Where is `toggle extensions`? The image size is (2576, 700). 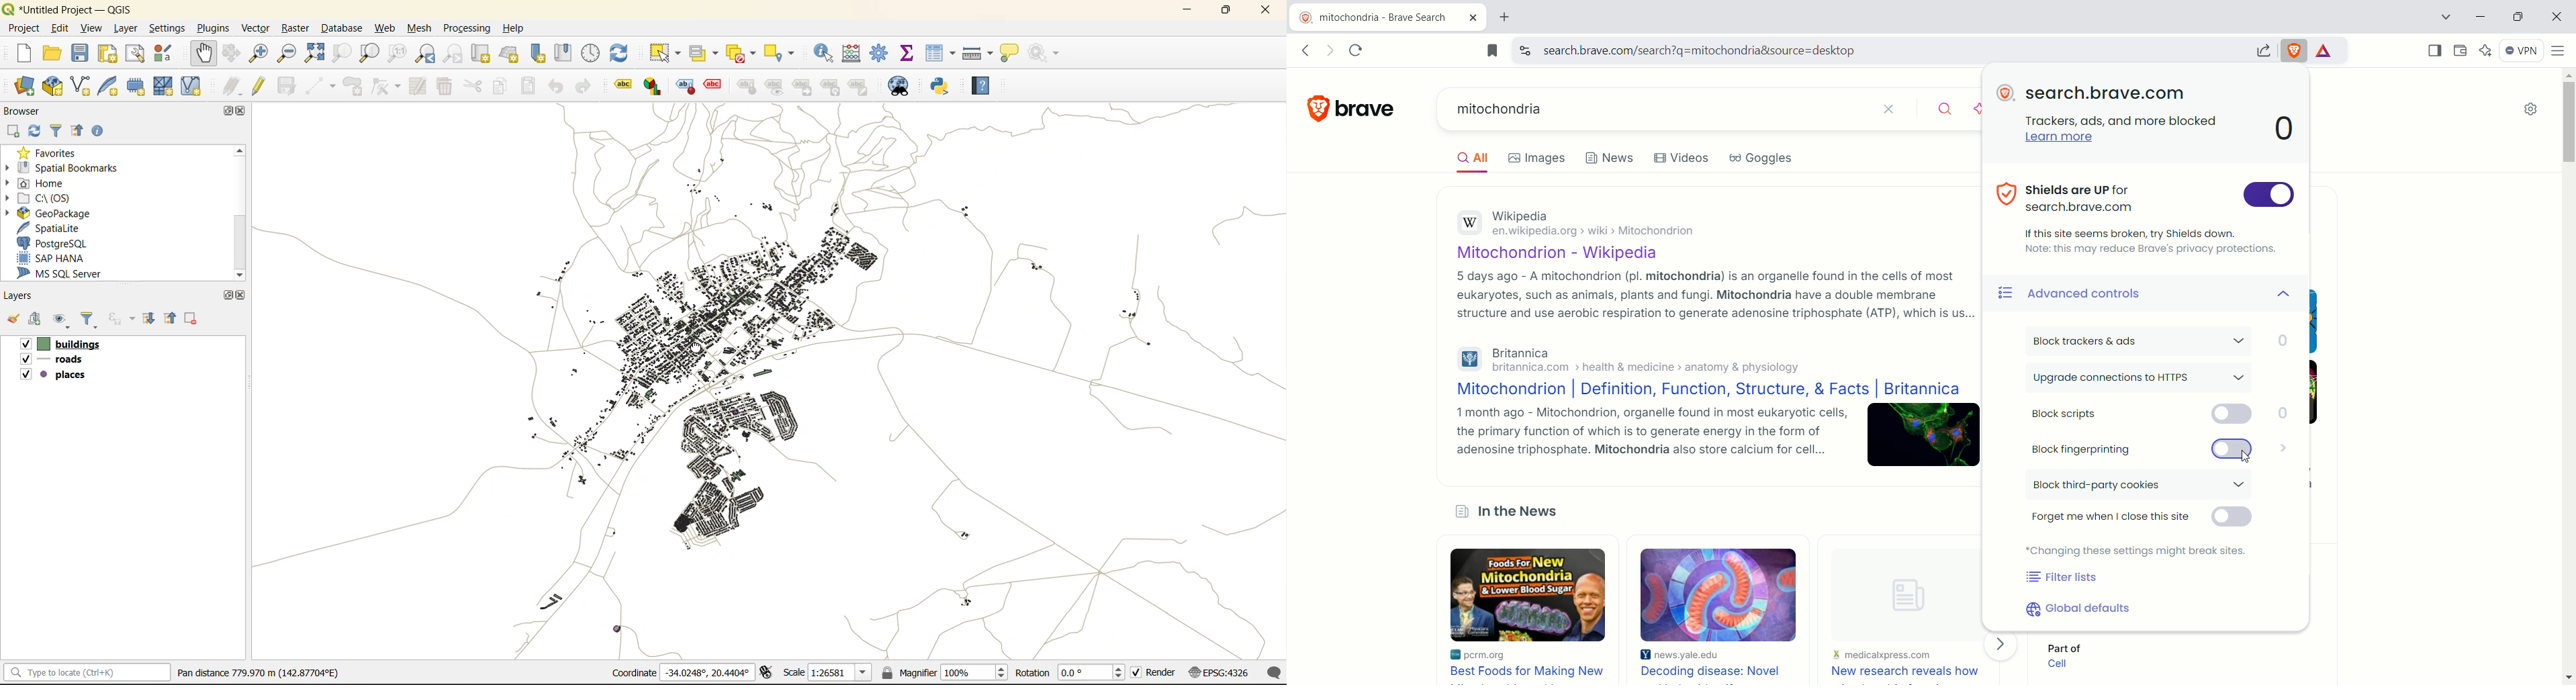
toggle extensions is located at coordinates (770, 673).